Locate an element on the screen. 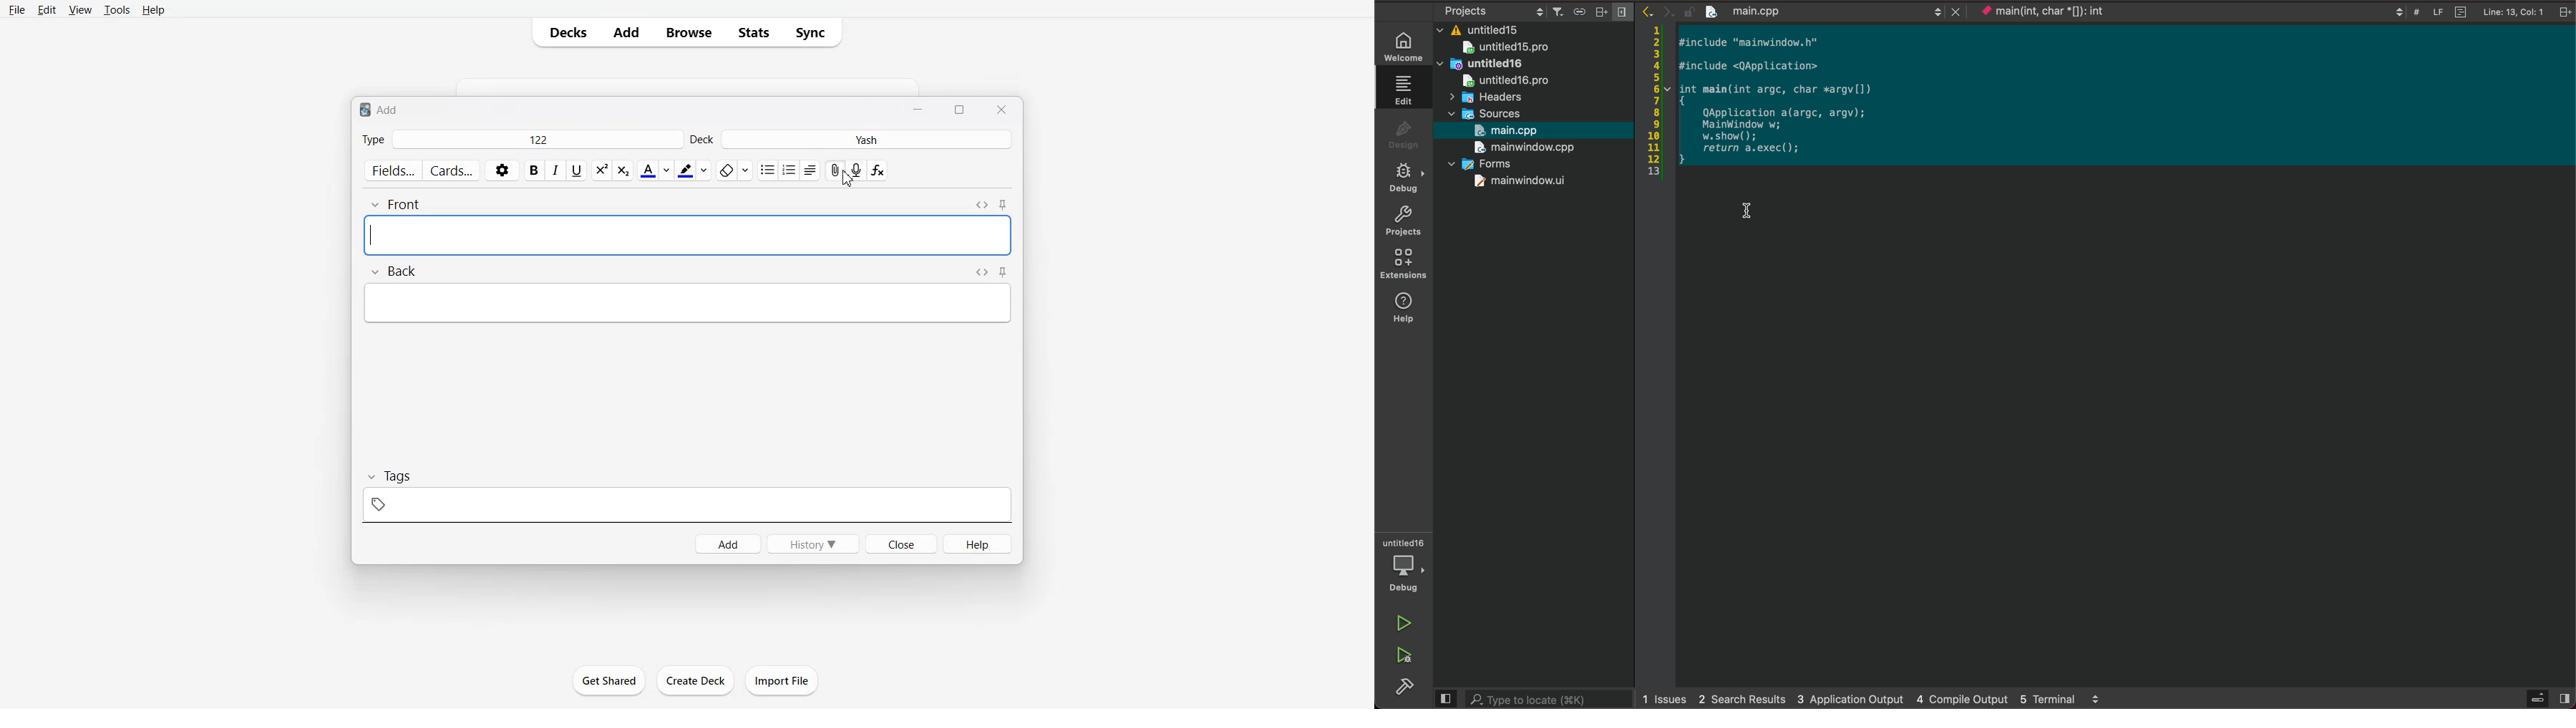 This screenshot has height=728, width=2576. file is located at coordinates (1782, 11).